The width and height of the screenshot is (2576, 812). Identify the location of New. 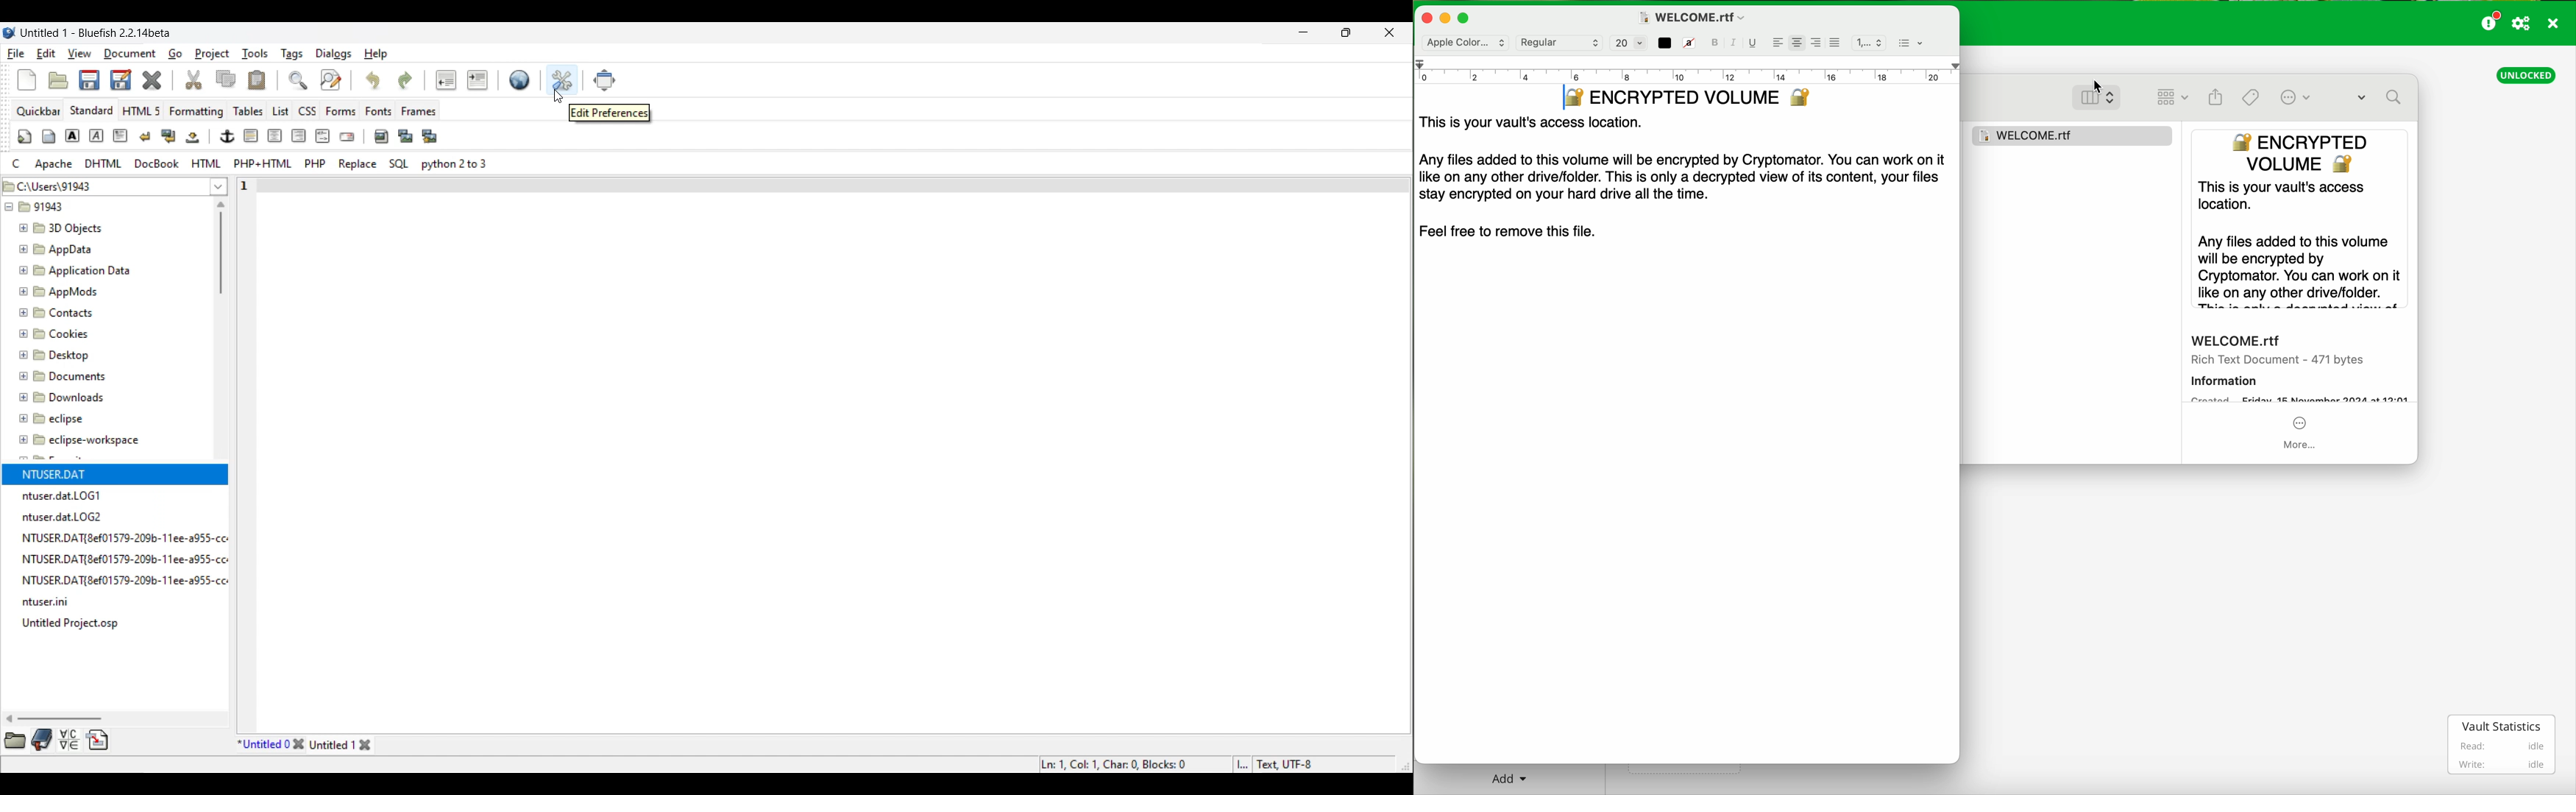
(26, 80).